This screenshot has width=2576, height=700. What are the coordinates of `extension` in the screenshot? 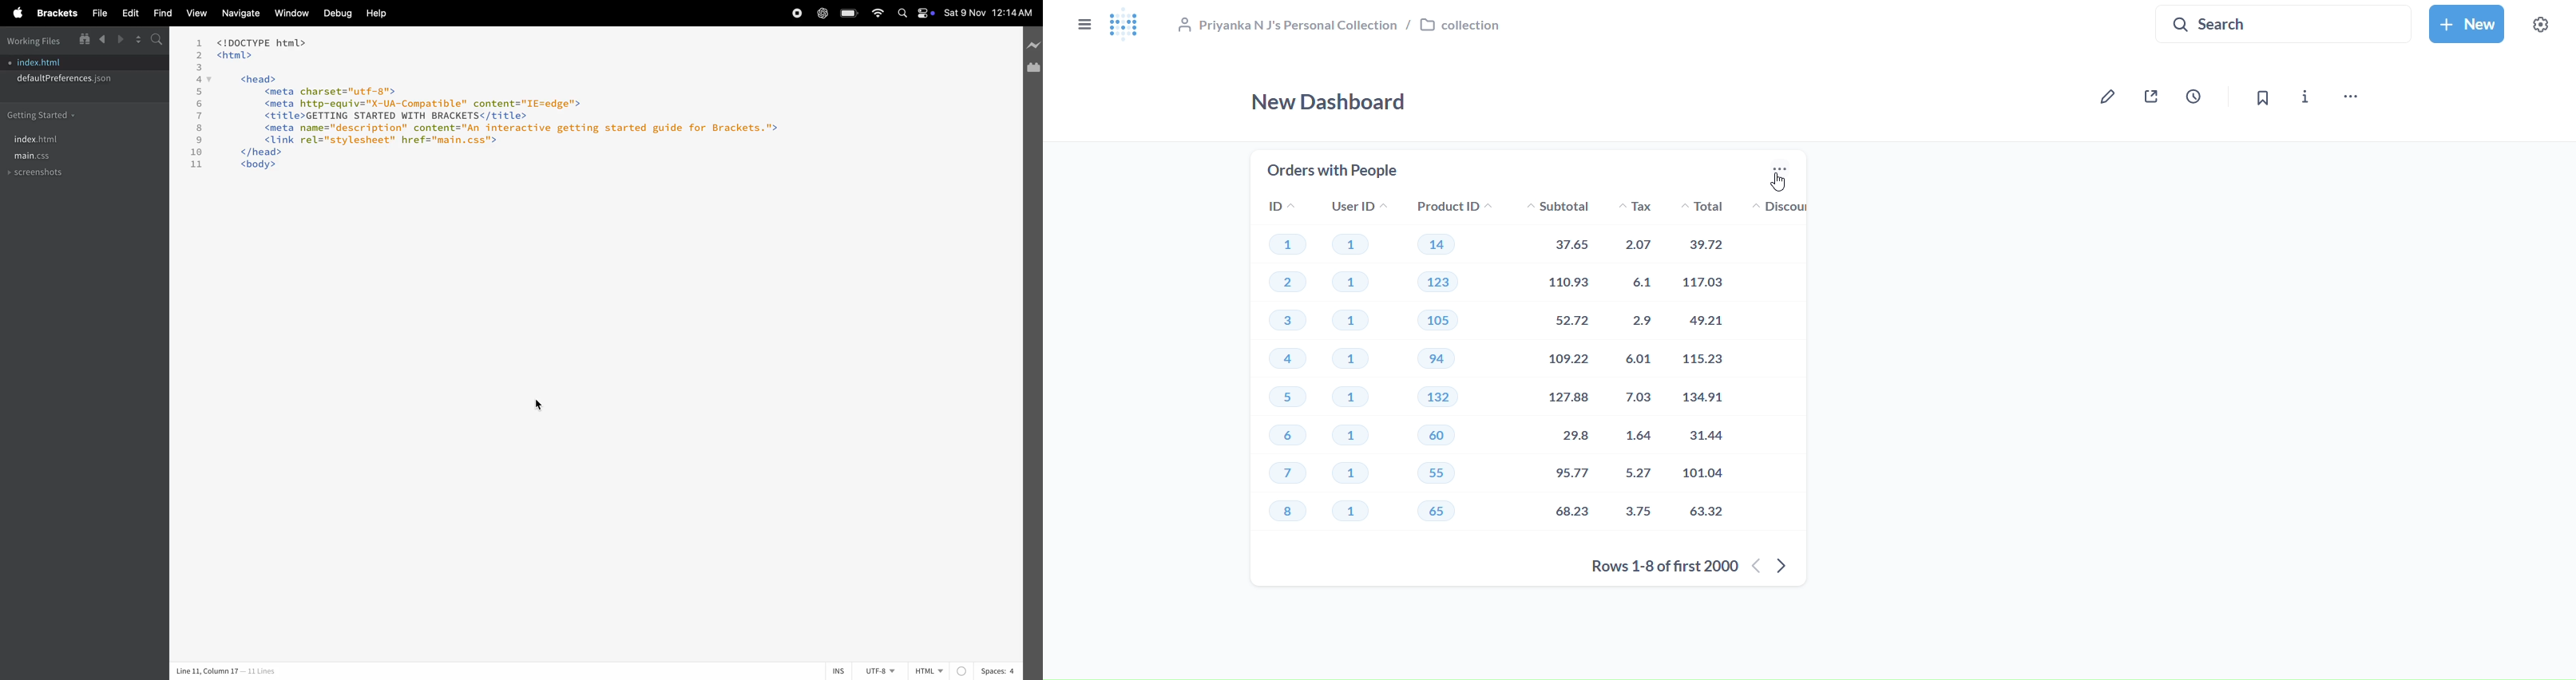 It's located at (1033, 69).